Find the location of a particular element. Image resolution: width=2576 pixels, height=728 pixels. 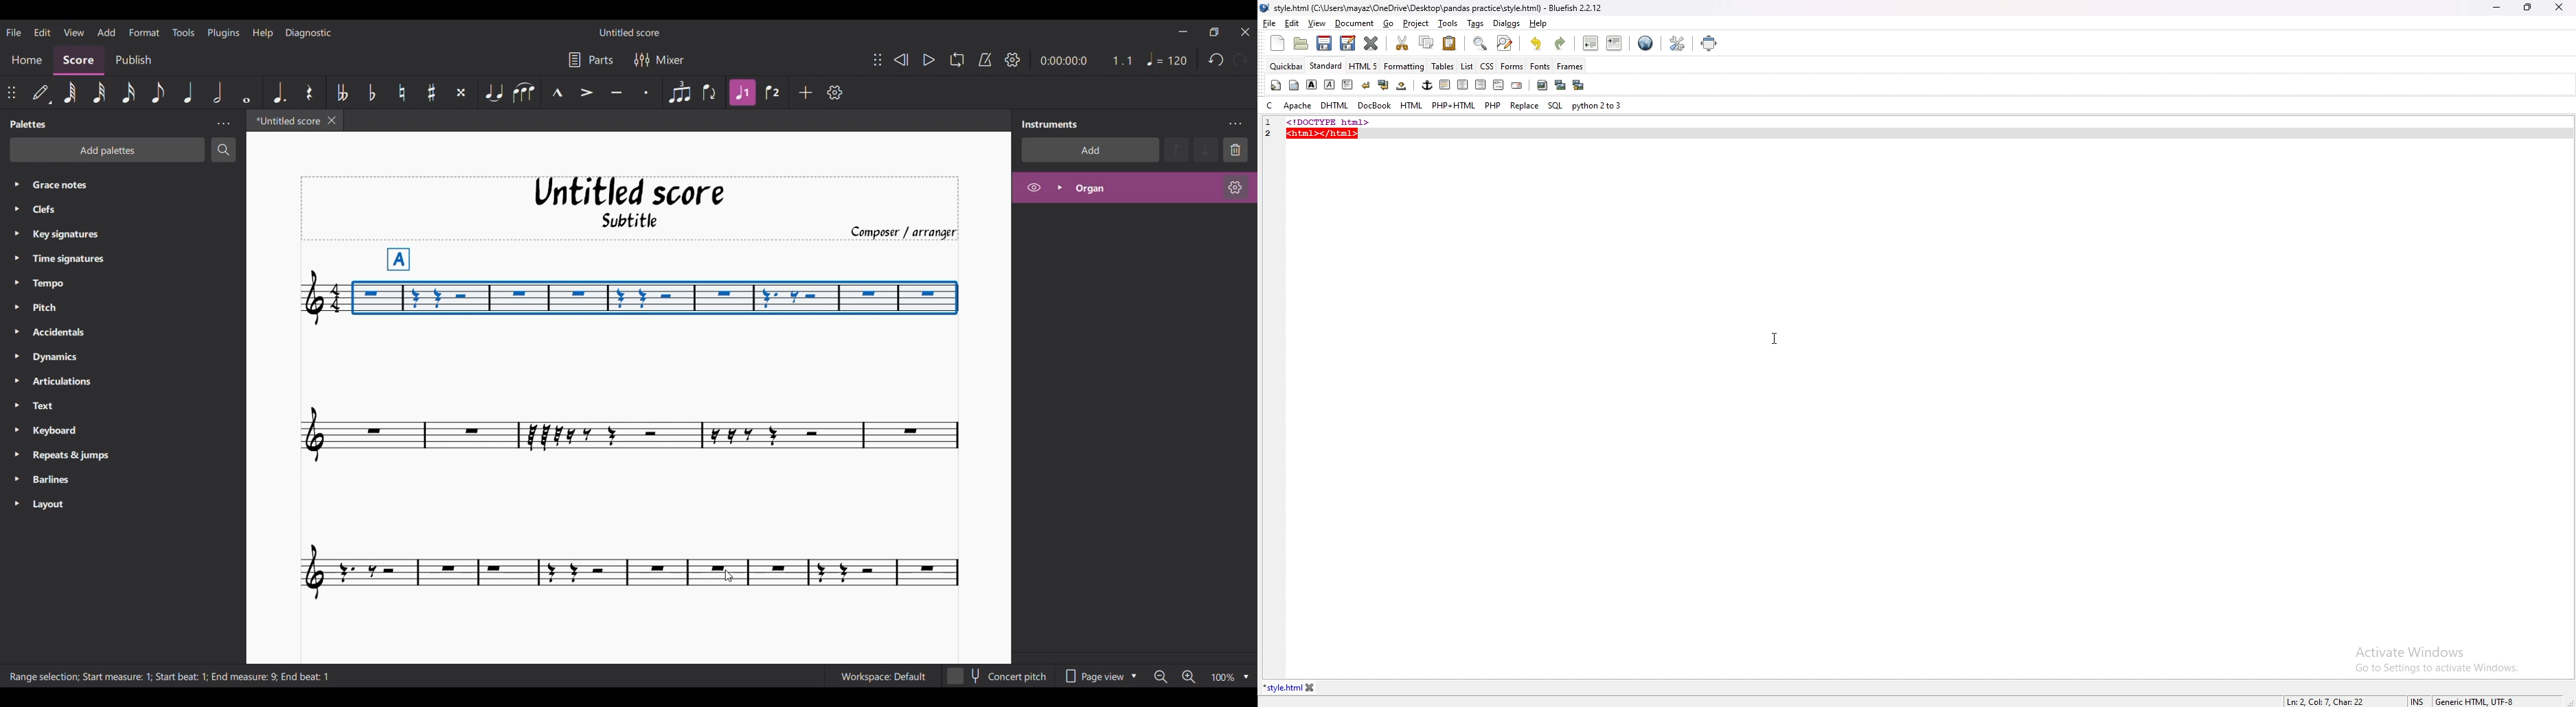

multi thumbnail is located at coordinates (1577, 84).